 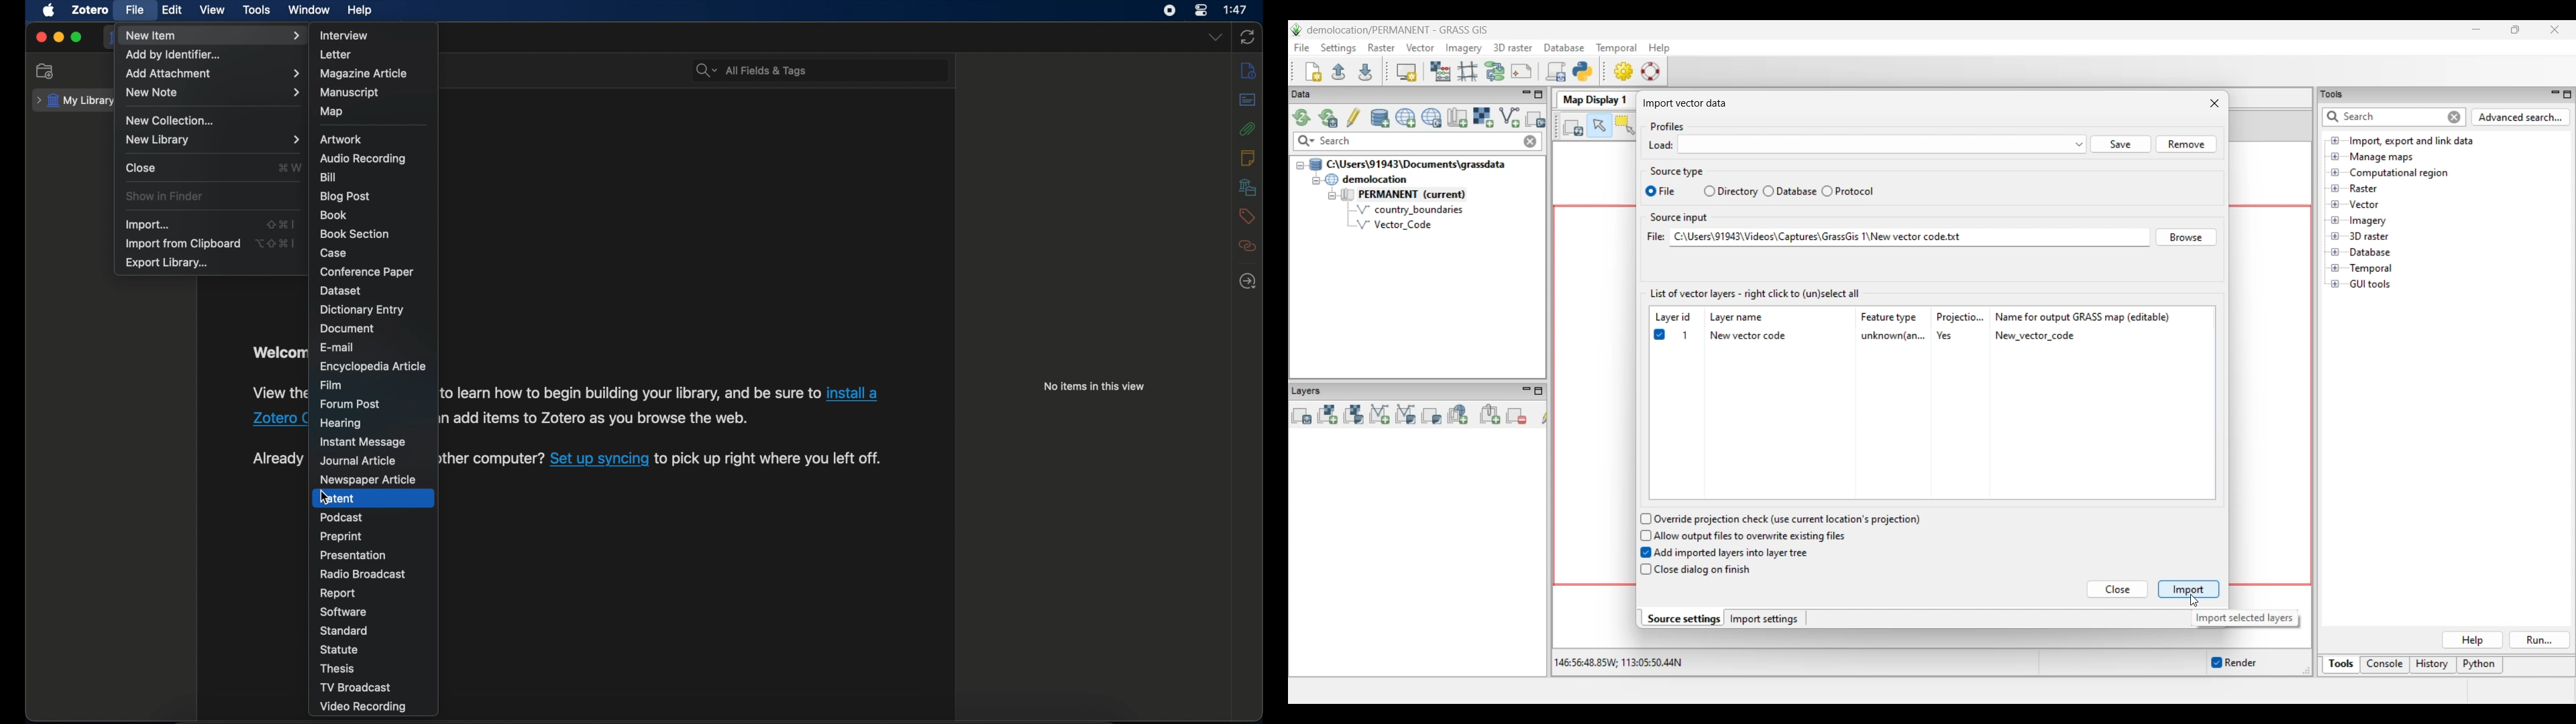 I want to click on sync, so click(x=1248, y=38).